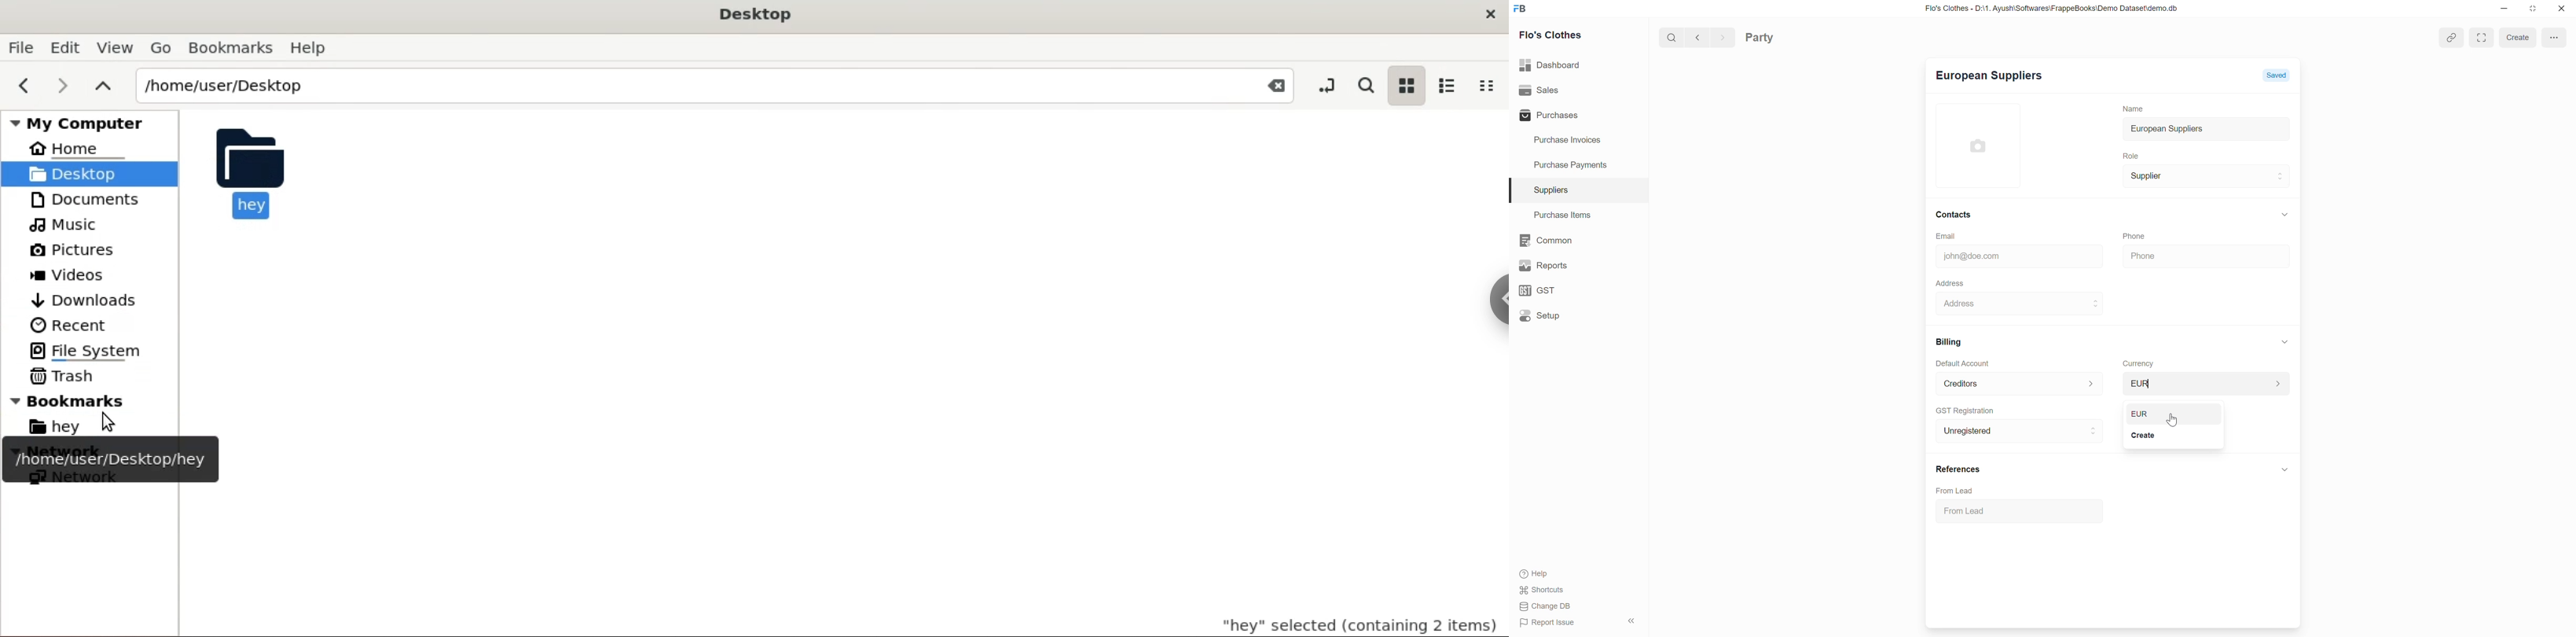 The height and width of the screenshot is (644, 2576). Describe the element at coordinates (2502, 8) in the screenshot. I see `minimise` at that location.